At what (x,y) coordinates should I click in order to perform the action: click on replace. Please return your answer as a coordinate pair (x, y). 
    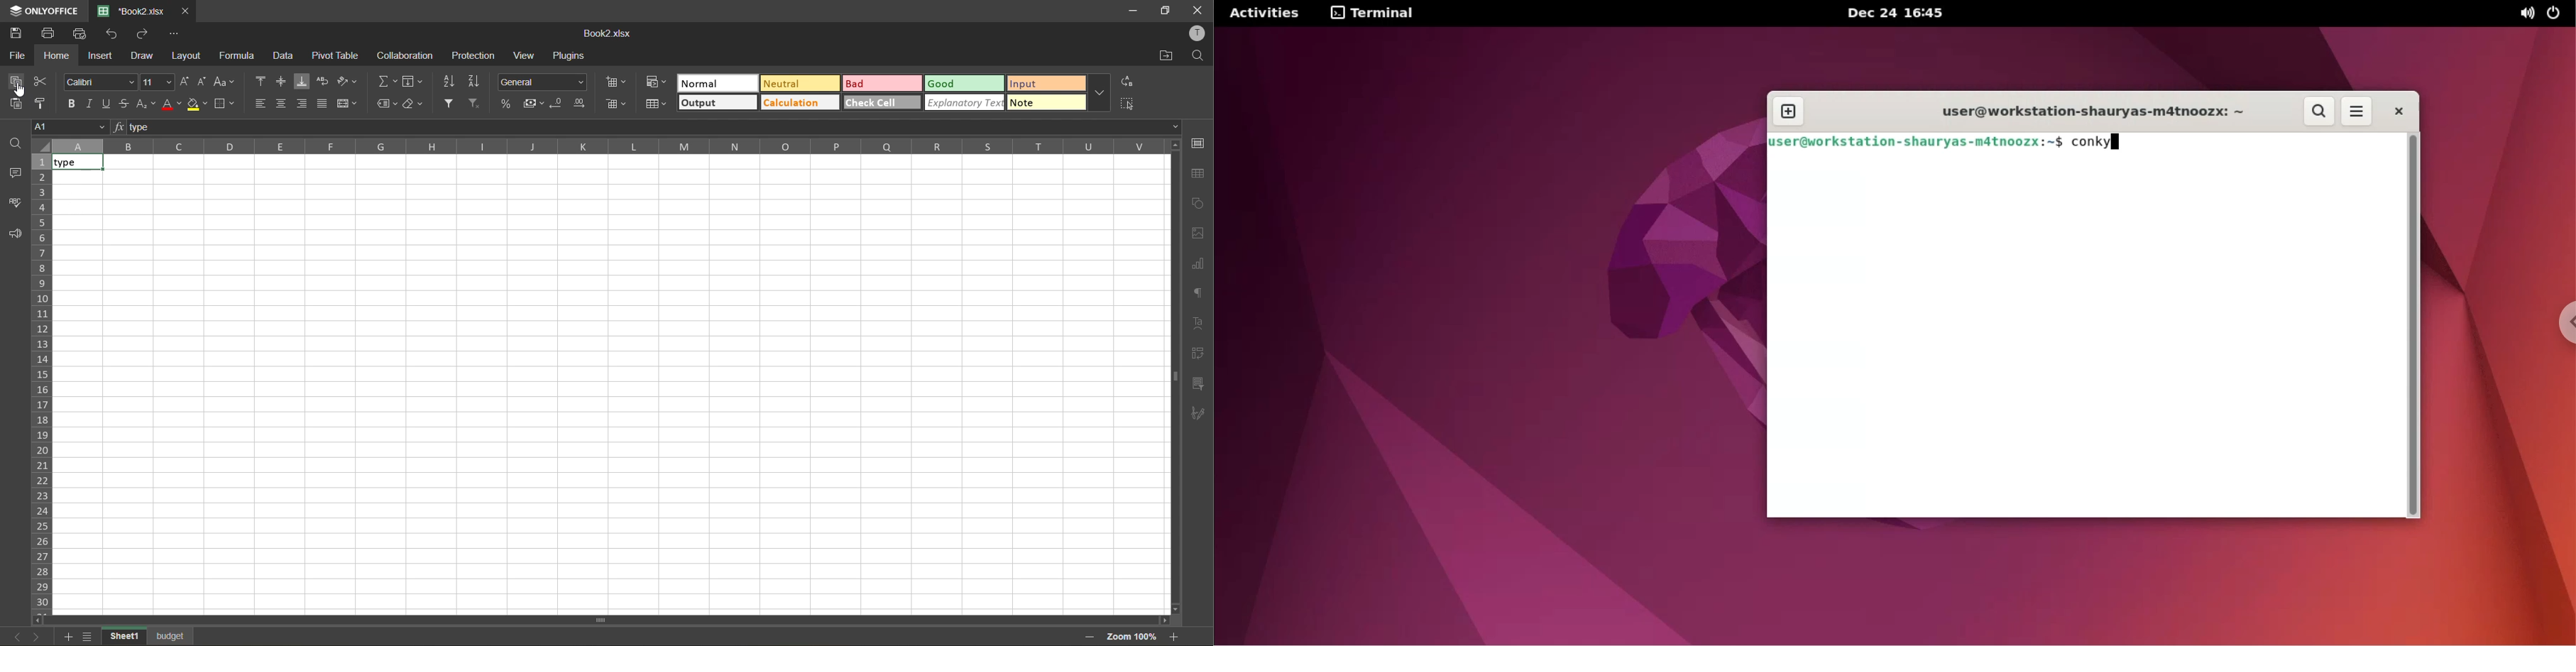
    Looking at the image, I should click on (1129, 82).